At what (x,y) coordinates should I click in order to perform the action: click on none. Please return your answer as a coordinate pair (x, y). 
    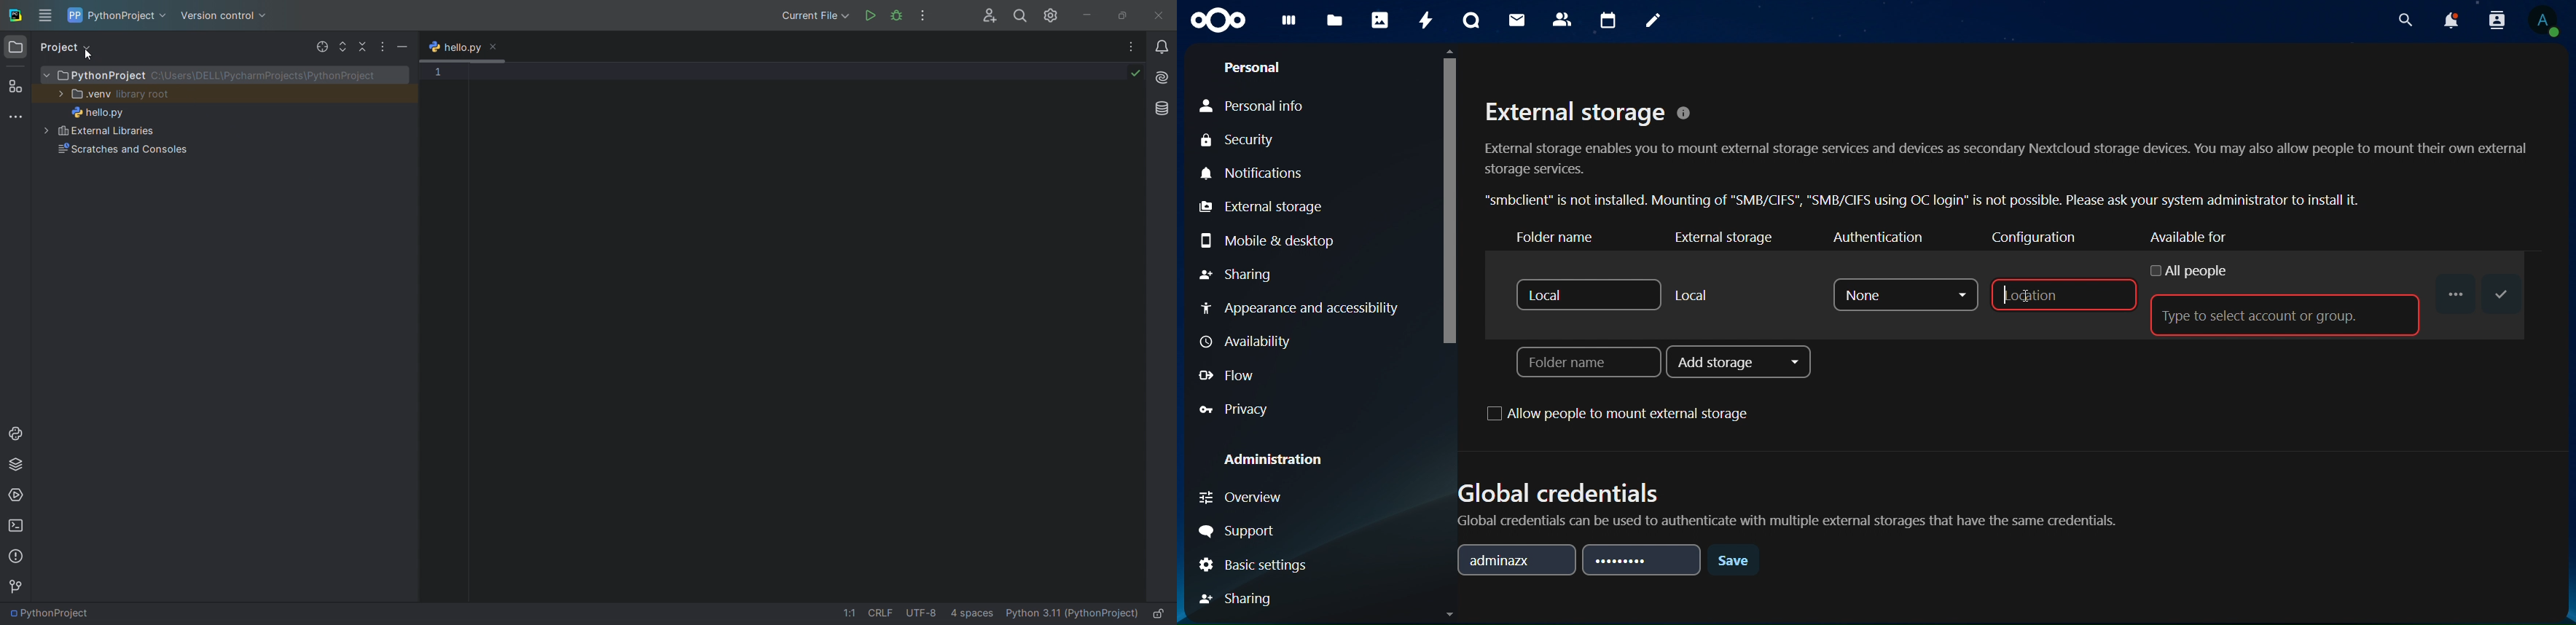
    Looking at the image, I should click on (1906, 294).